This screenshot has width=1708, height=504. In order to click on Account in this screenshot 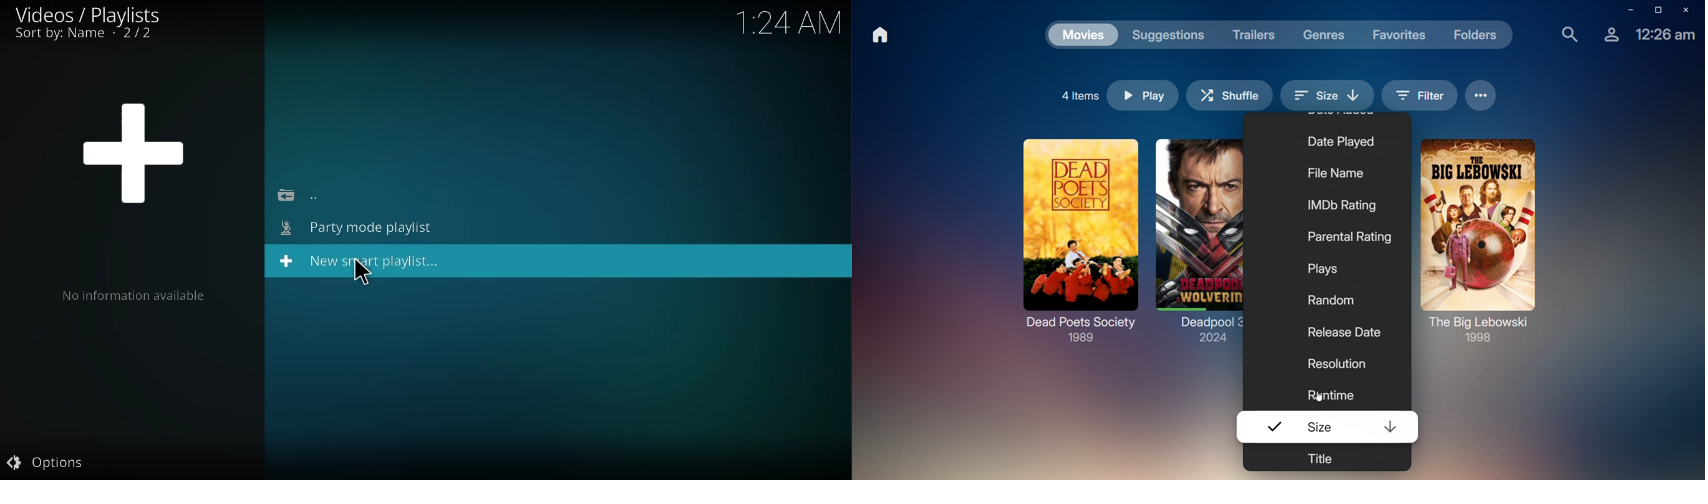, I will do `click(1607, 38)`.